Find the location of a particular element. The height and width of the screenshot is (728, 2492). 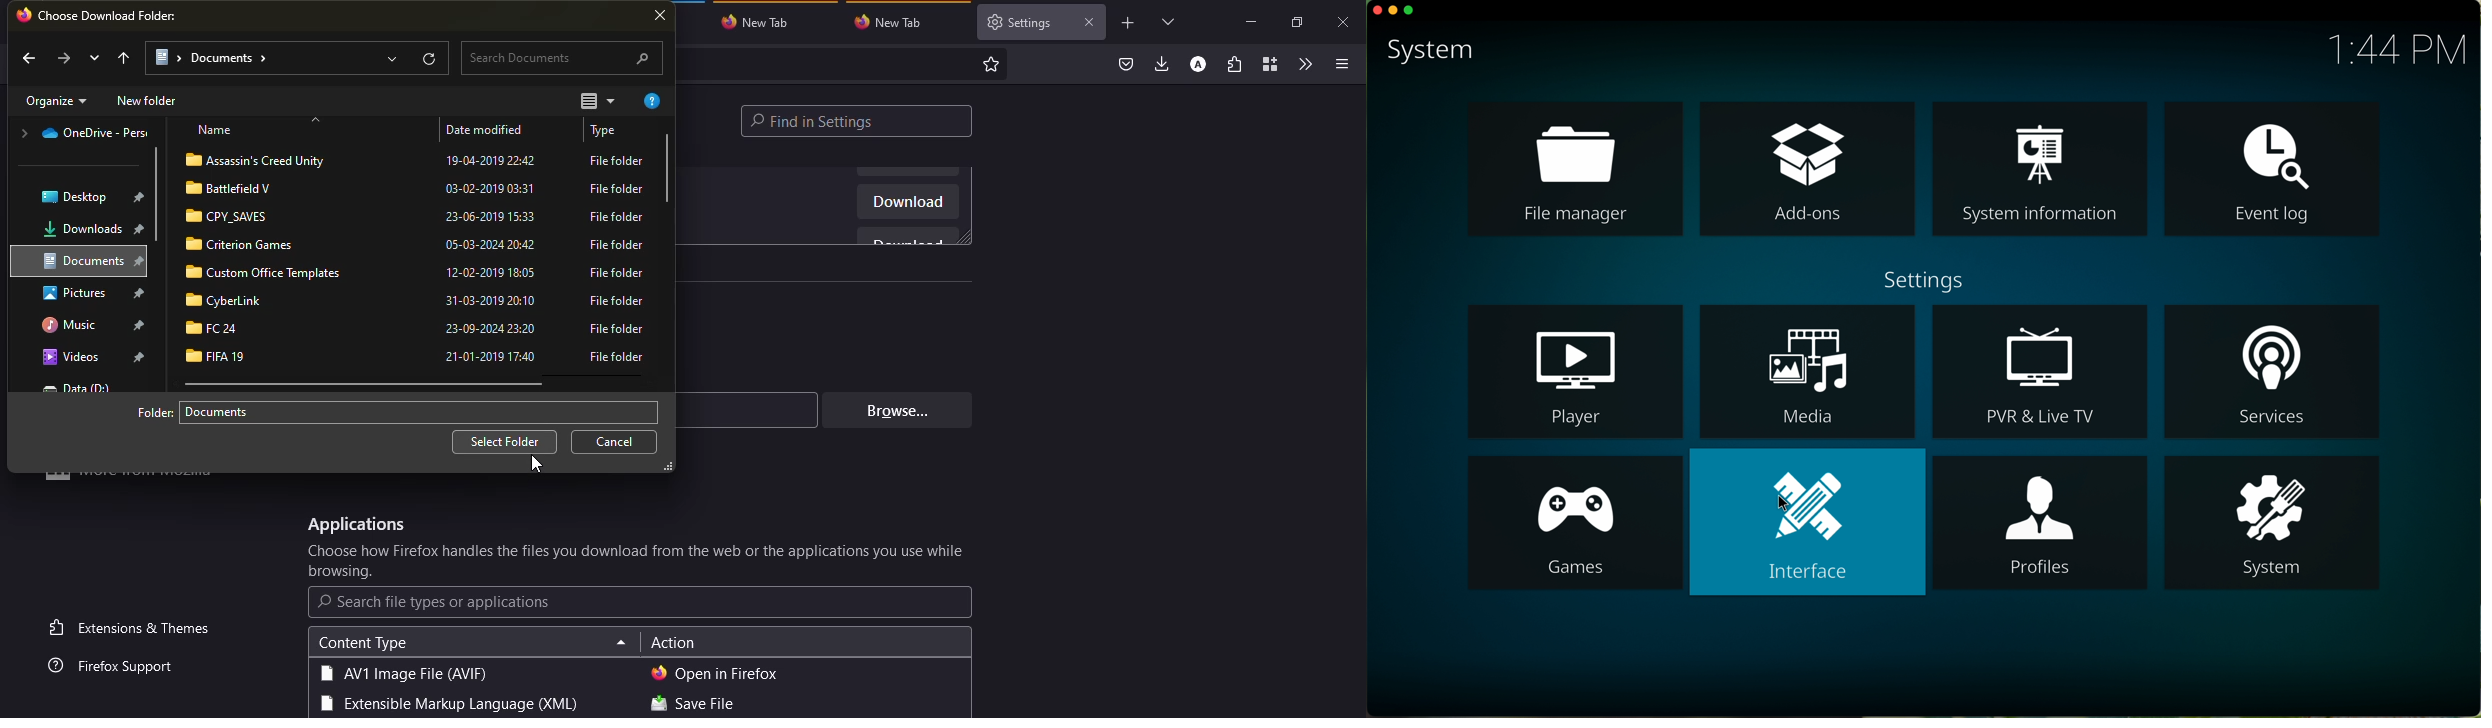

date modified is located at coordinates (492, 159).